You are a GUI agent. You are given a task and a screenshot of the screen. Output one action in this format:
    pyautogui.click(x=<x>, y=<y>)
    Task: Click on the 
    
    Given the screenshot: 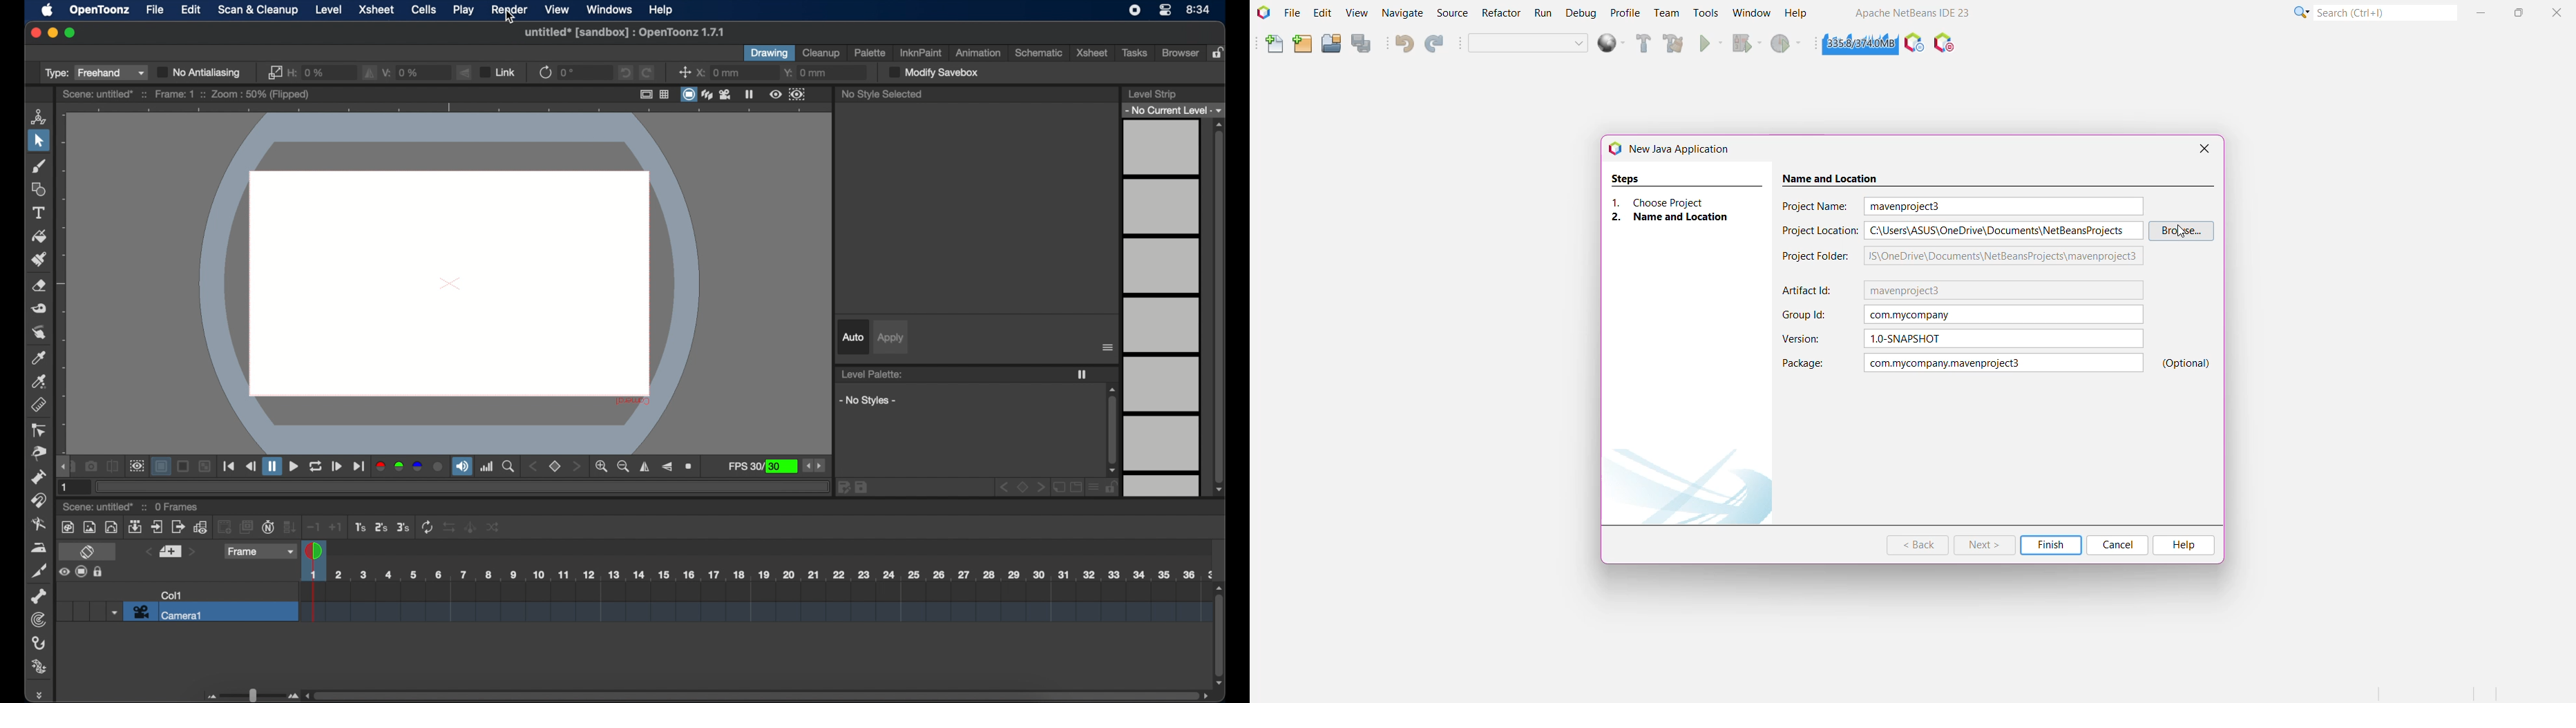 What is the action you would take?
    pyautogui.click(x=64, y=572)
    